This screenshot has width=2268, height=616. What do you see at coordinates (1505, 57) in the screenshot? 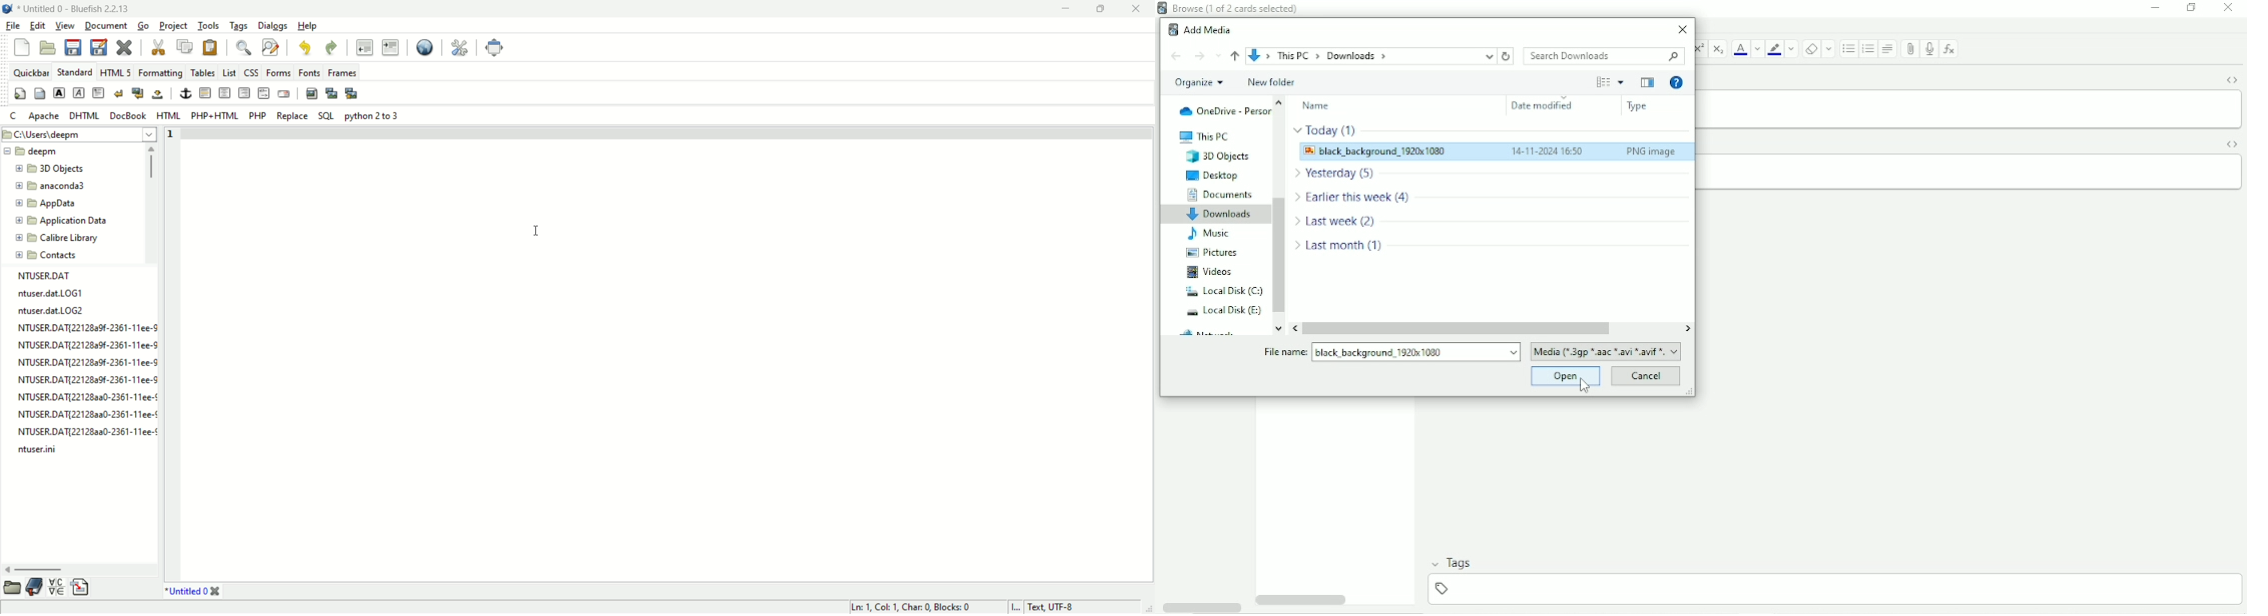
I see `Refresh downloads` at bounding box center [1505, 57].